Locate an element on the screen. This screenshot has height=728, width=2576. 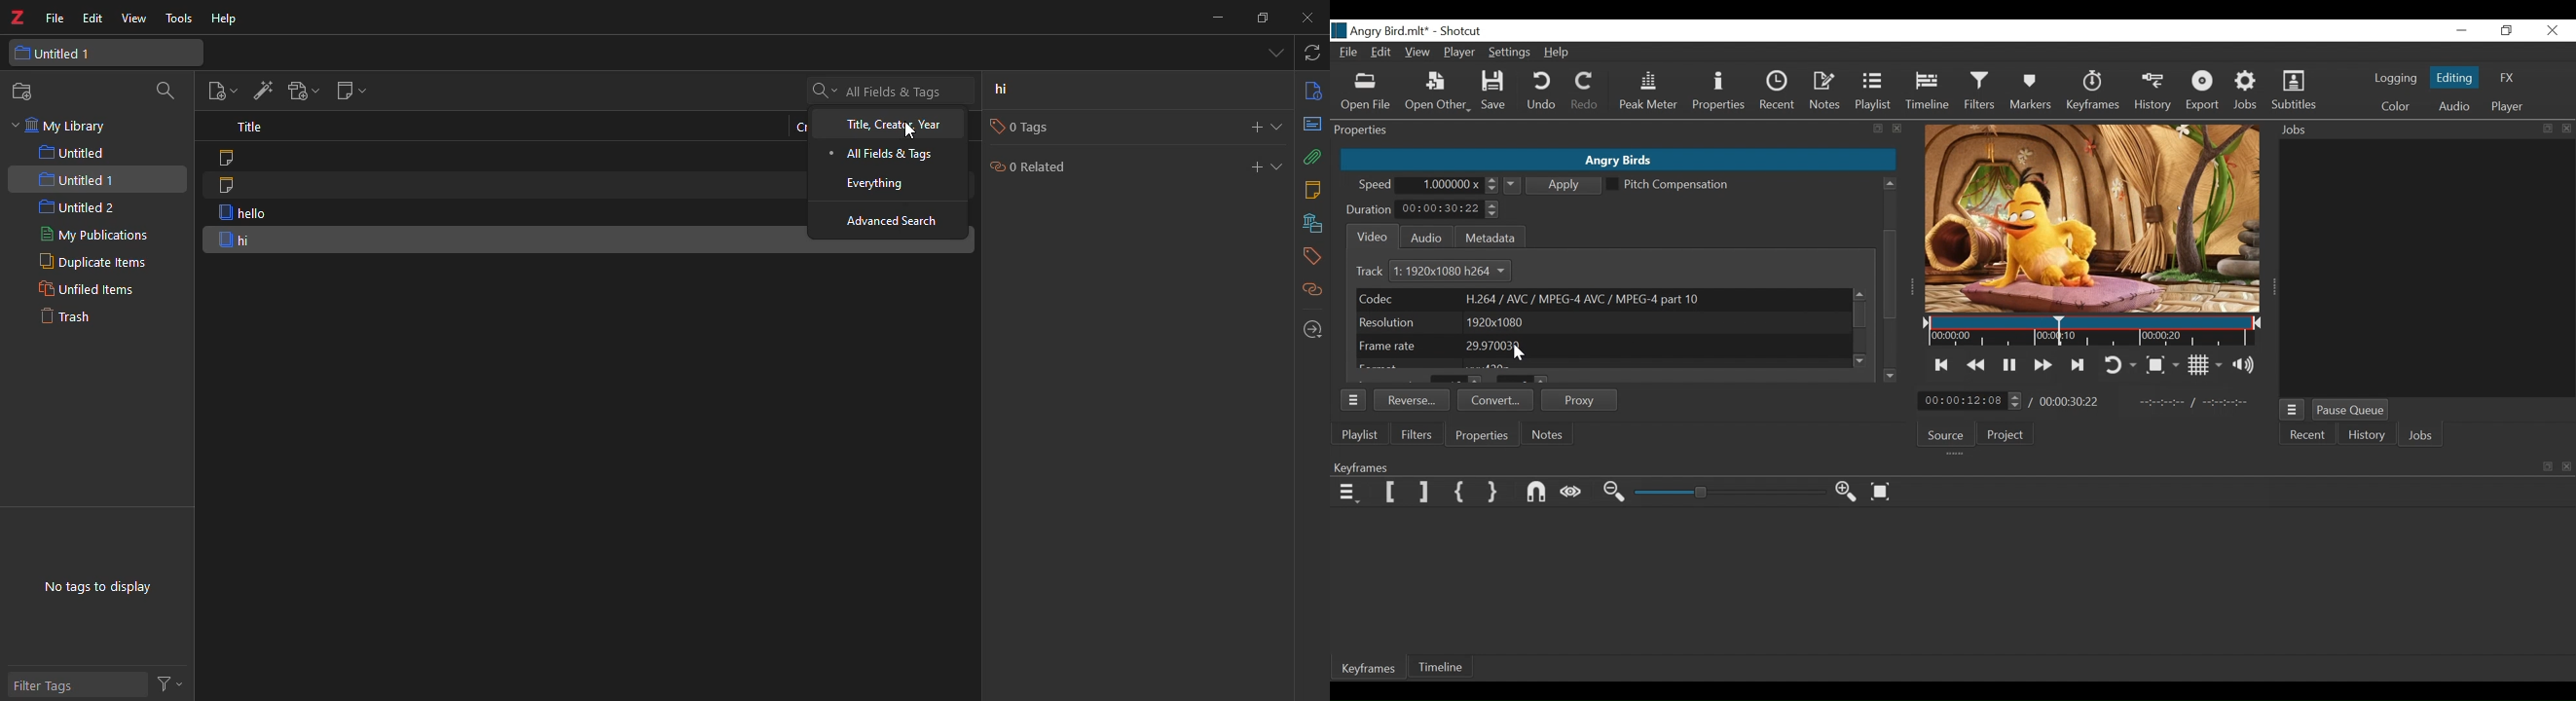
Proxy is located at coordinates (1580, 400).